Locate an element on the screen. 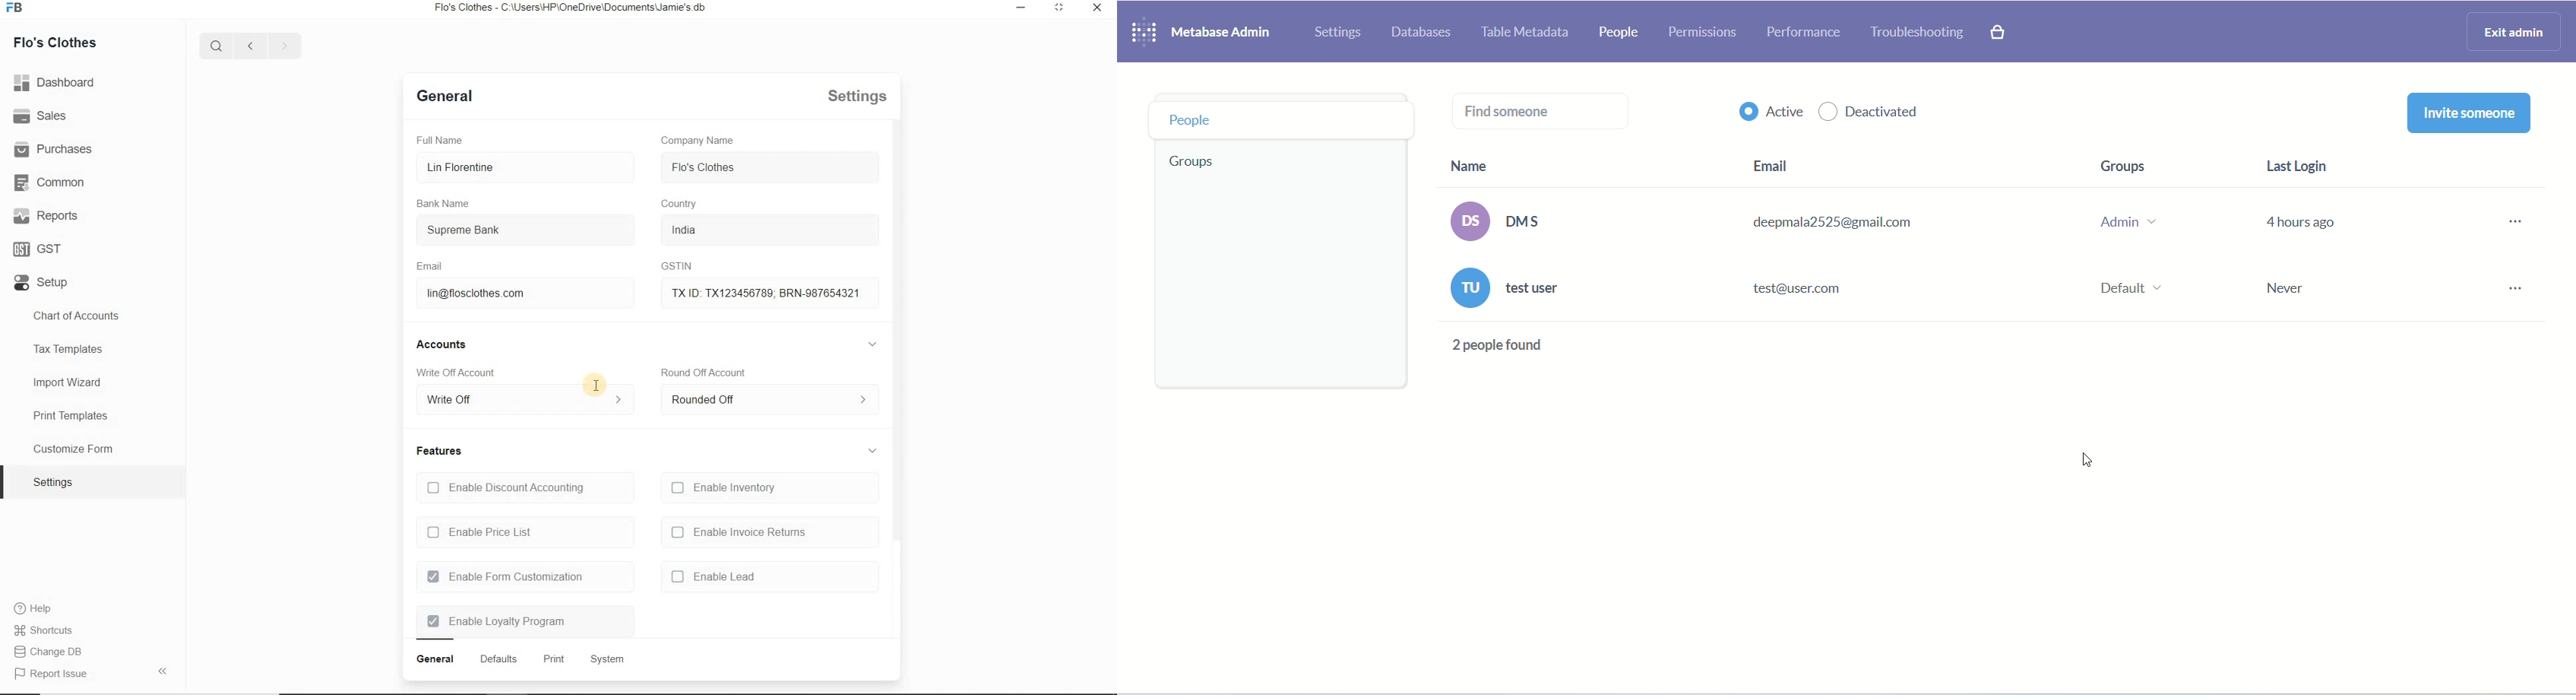 Image resolution: width=2576 pixels, height=700 pixels. Bar is located at coordinates (435, 639).